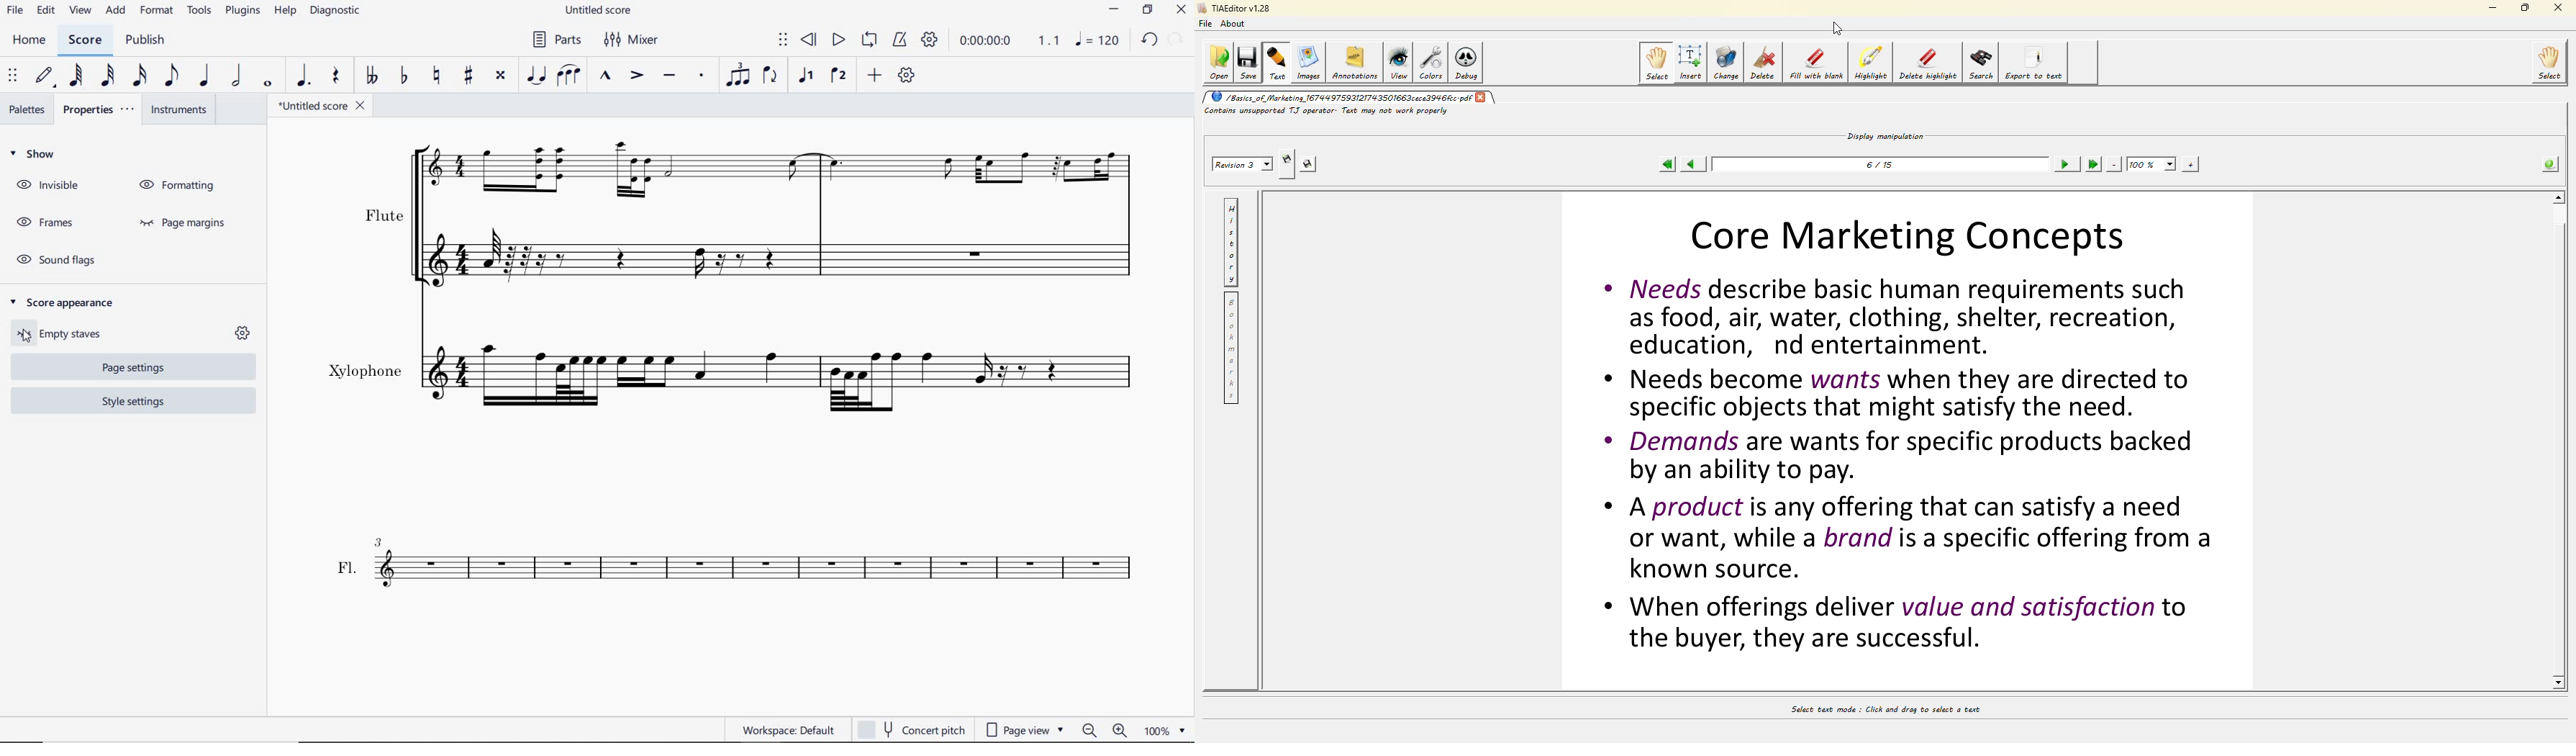 This screenshot has height=756, width=2576. What do you see at coordinates (502, 76) in the screenshot?
I see `TOGGLE DOUBLE-SHARP` at bounding box center [502, 76].